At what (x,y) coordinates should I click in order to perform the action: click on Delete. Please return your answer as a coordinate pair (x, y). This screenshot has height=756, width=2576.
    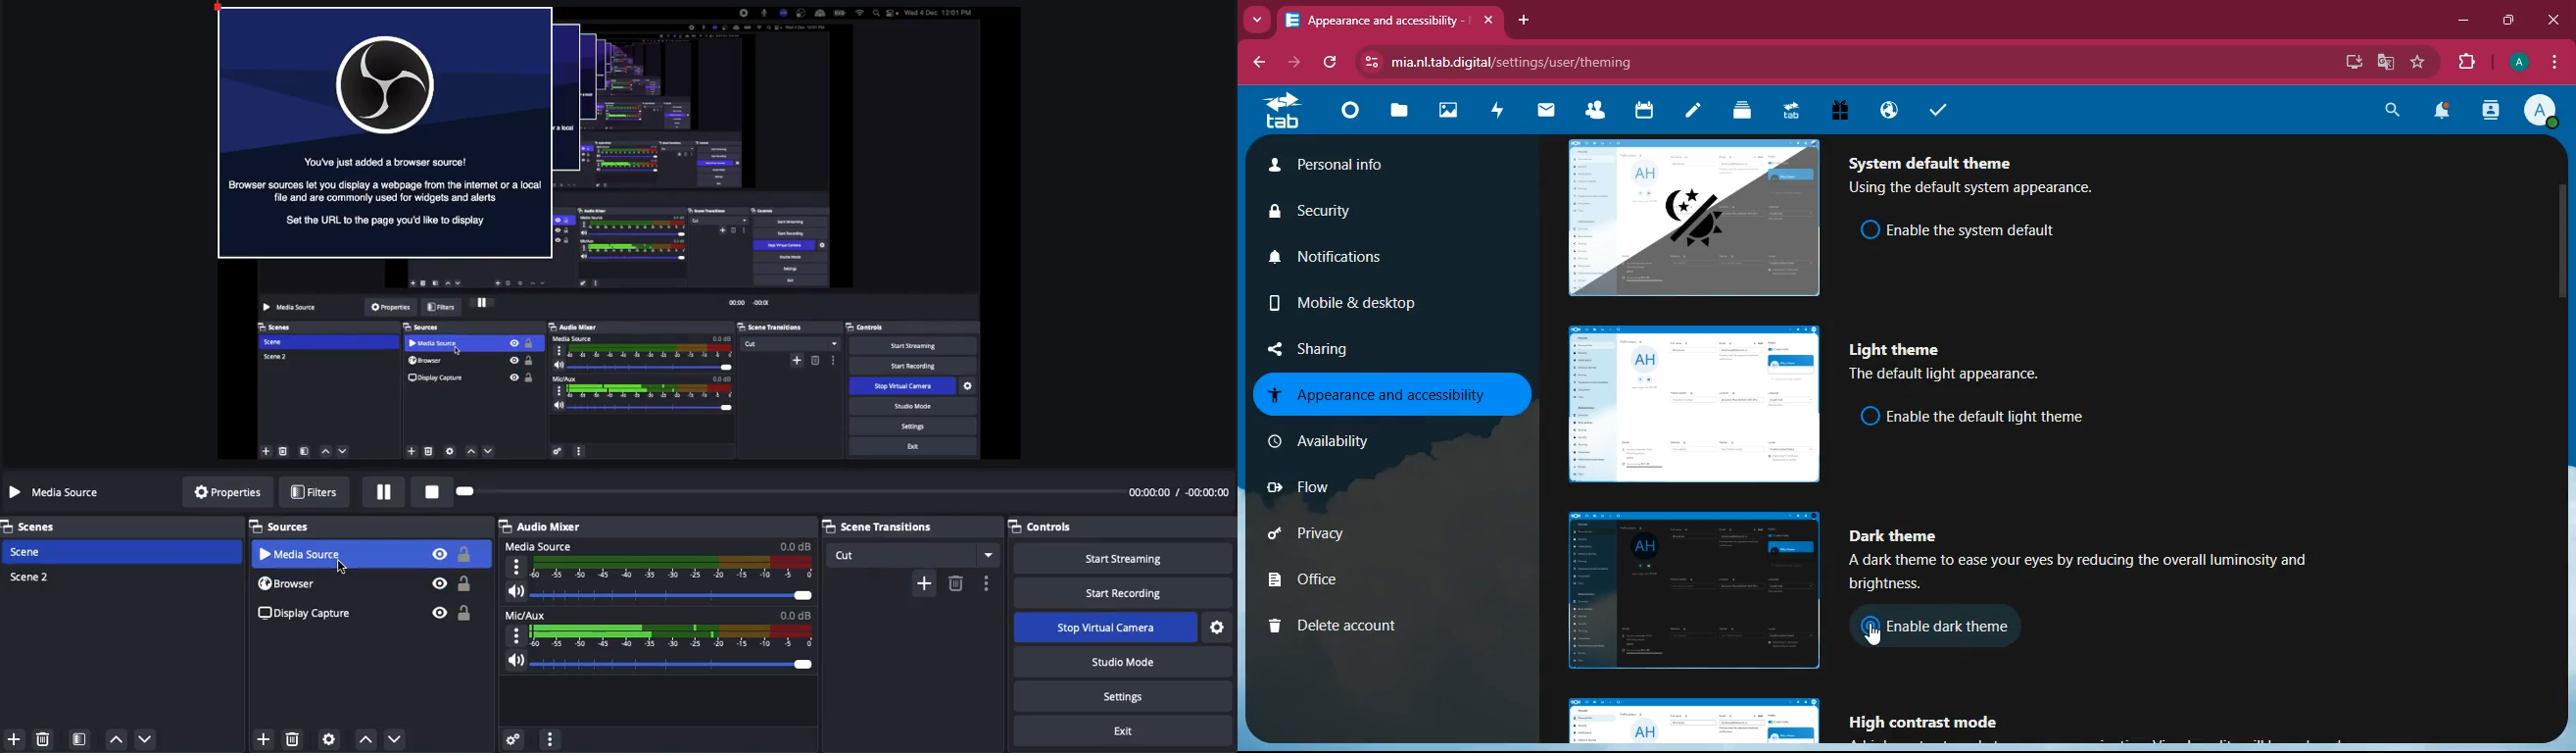
    Looking at the image, I should click on (296, 736).